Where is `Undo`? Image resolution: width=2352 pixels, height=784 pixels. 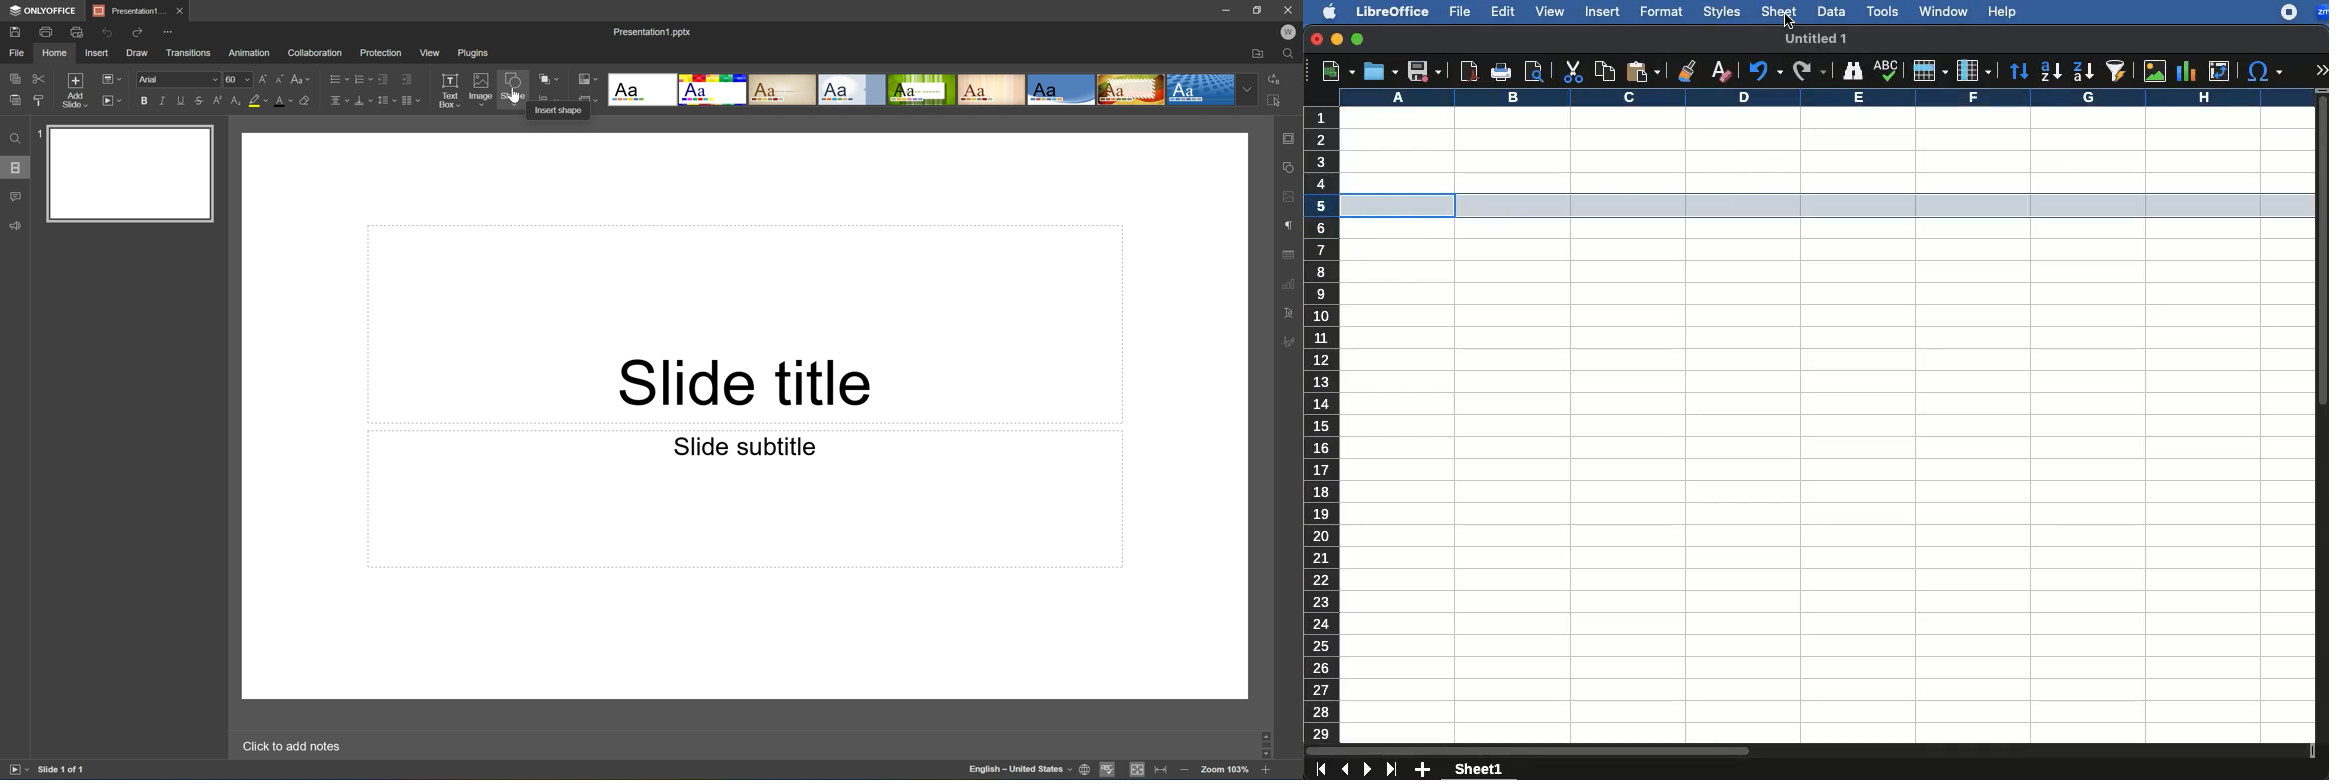 Undo is located at coordinates (107, 32).